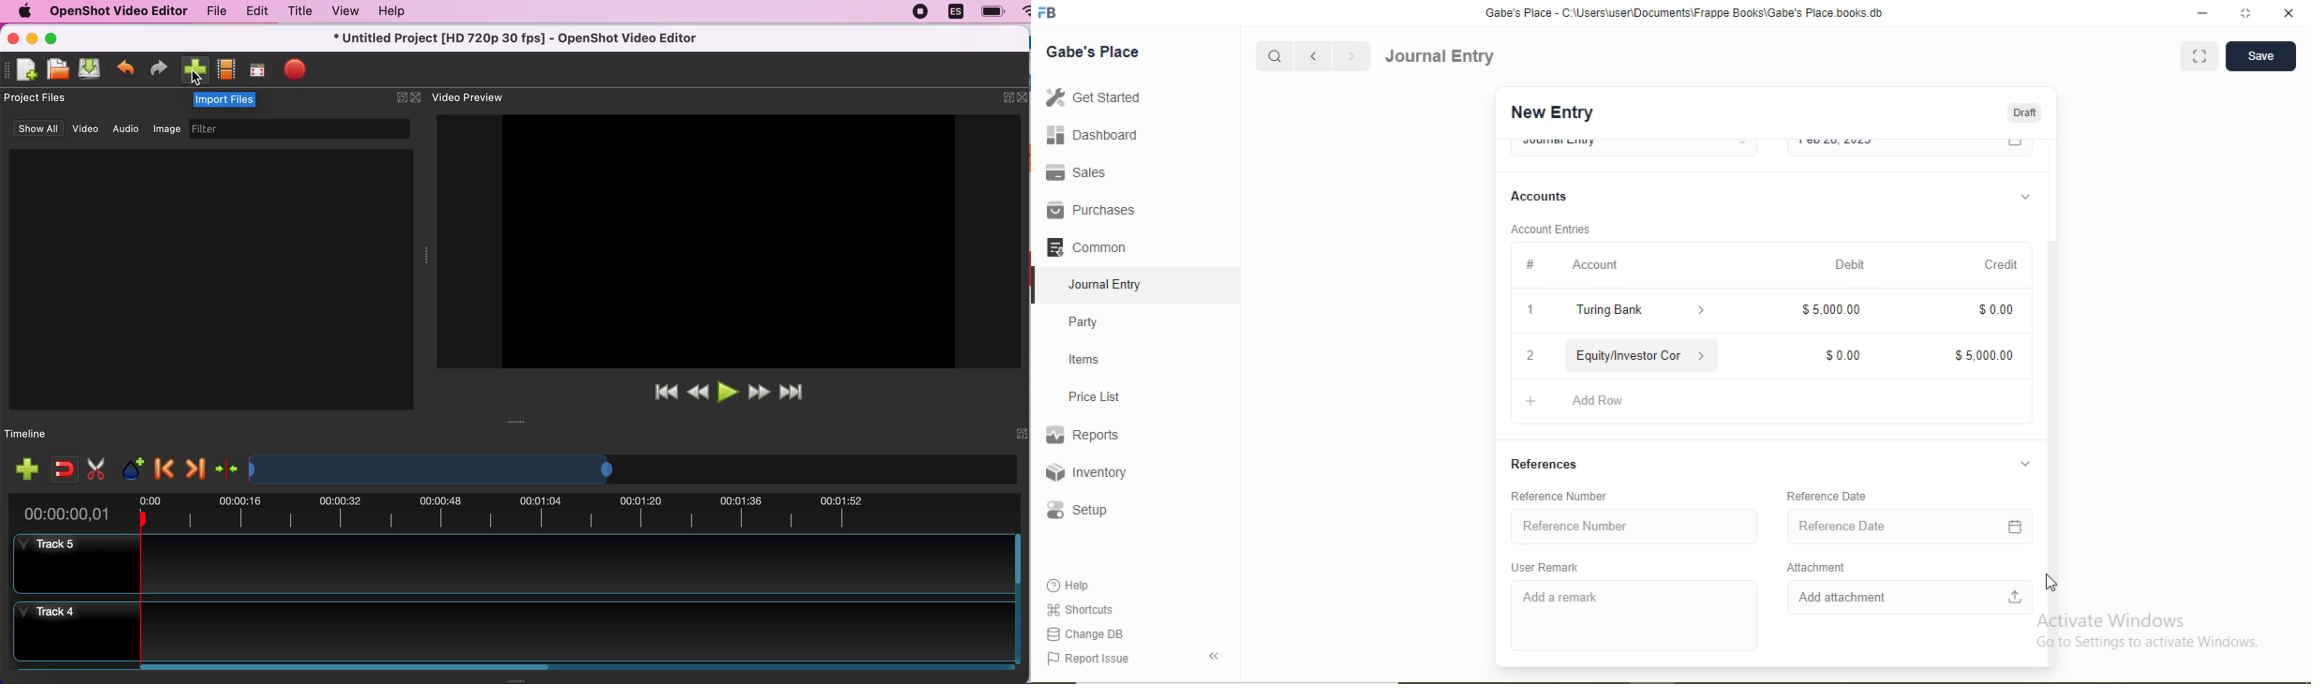 This screenshot has width=2324, height=700. I want to click on Scroll bar, so click(2052, 386).